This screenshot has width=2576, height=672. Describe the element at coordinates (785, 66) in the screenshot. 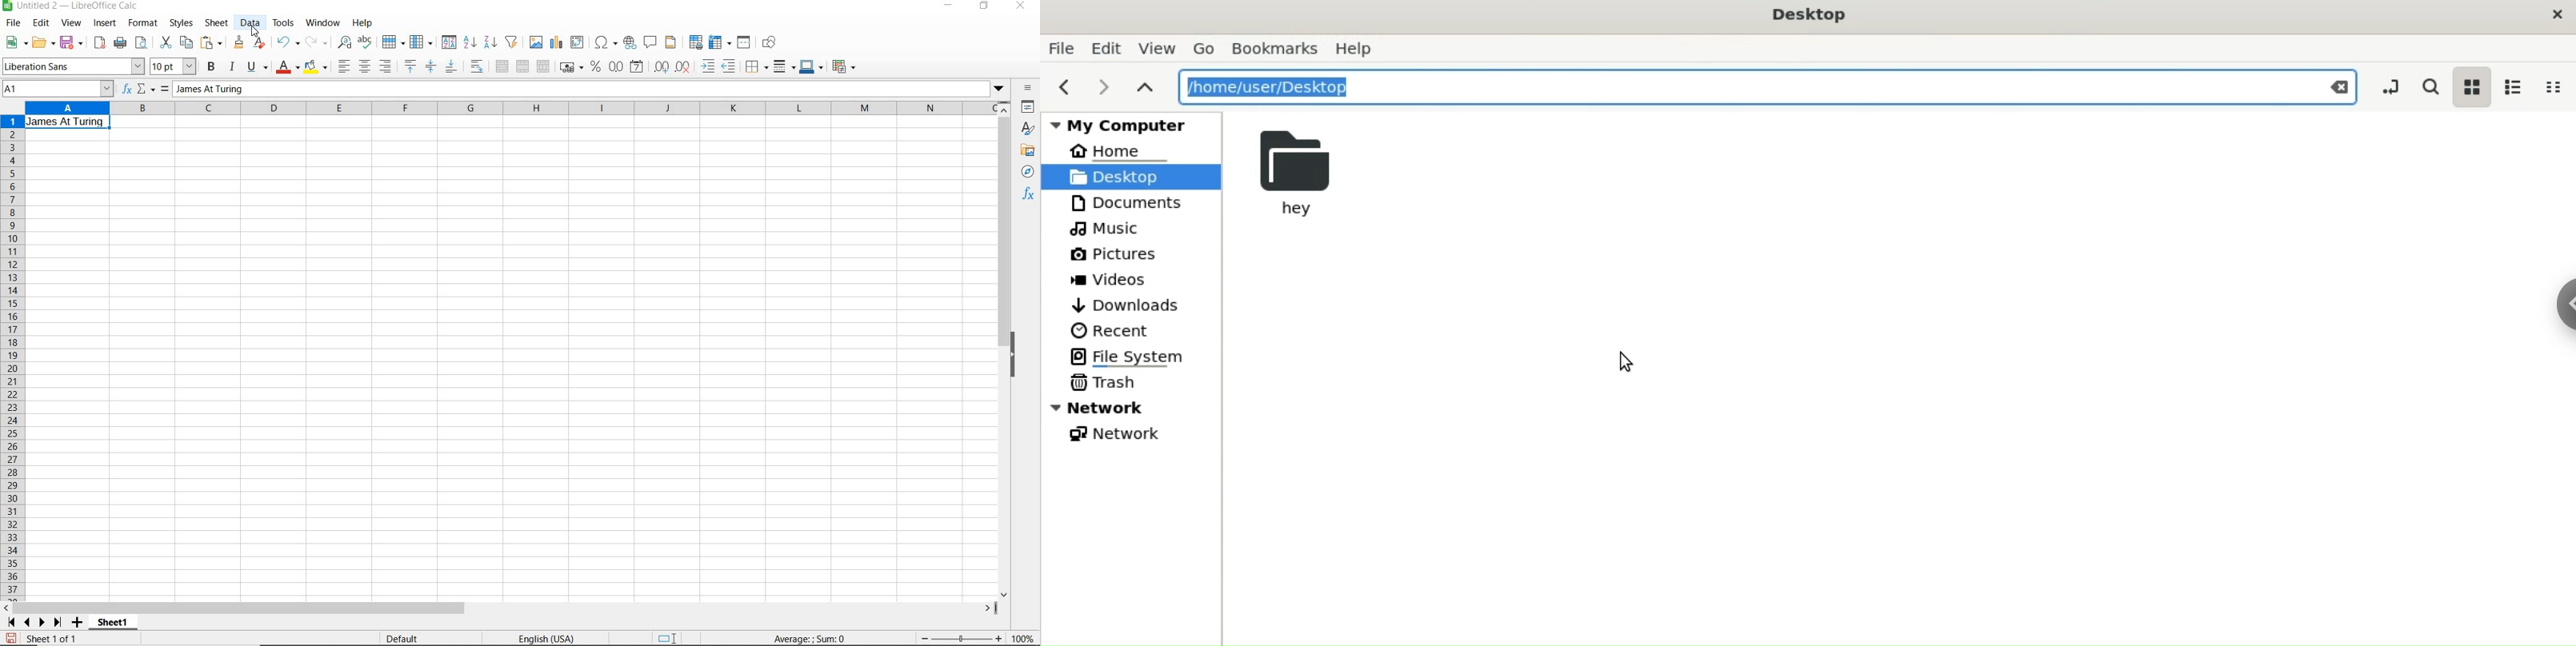

I see `border style` at that location.